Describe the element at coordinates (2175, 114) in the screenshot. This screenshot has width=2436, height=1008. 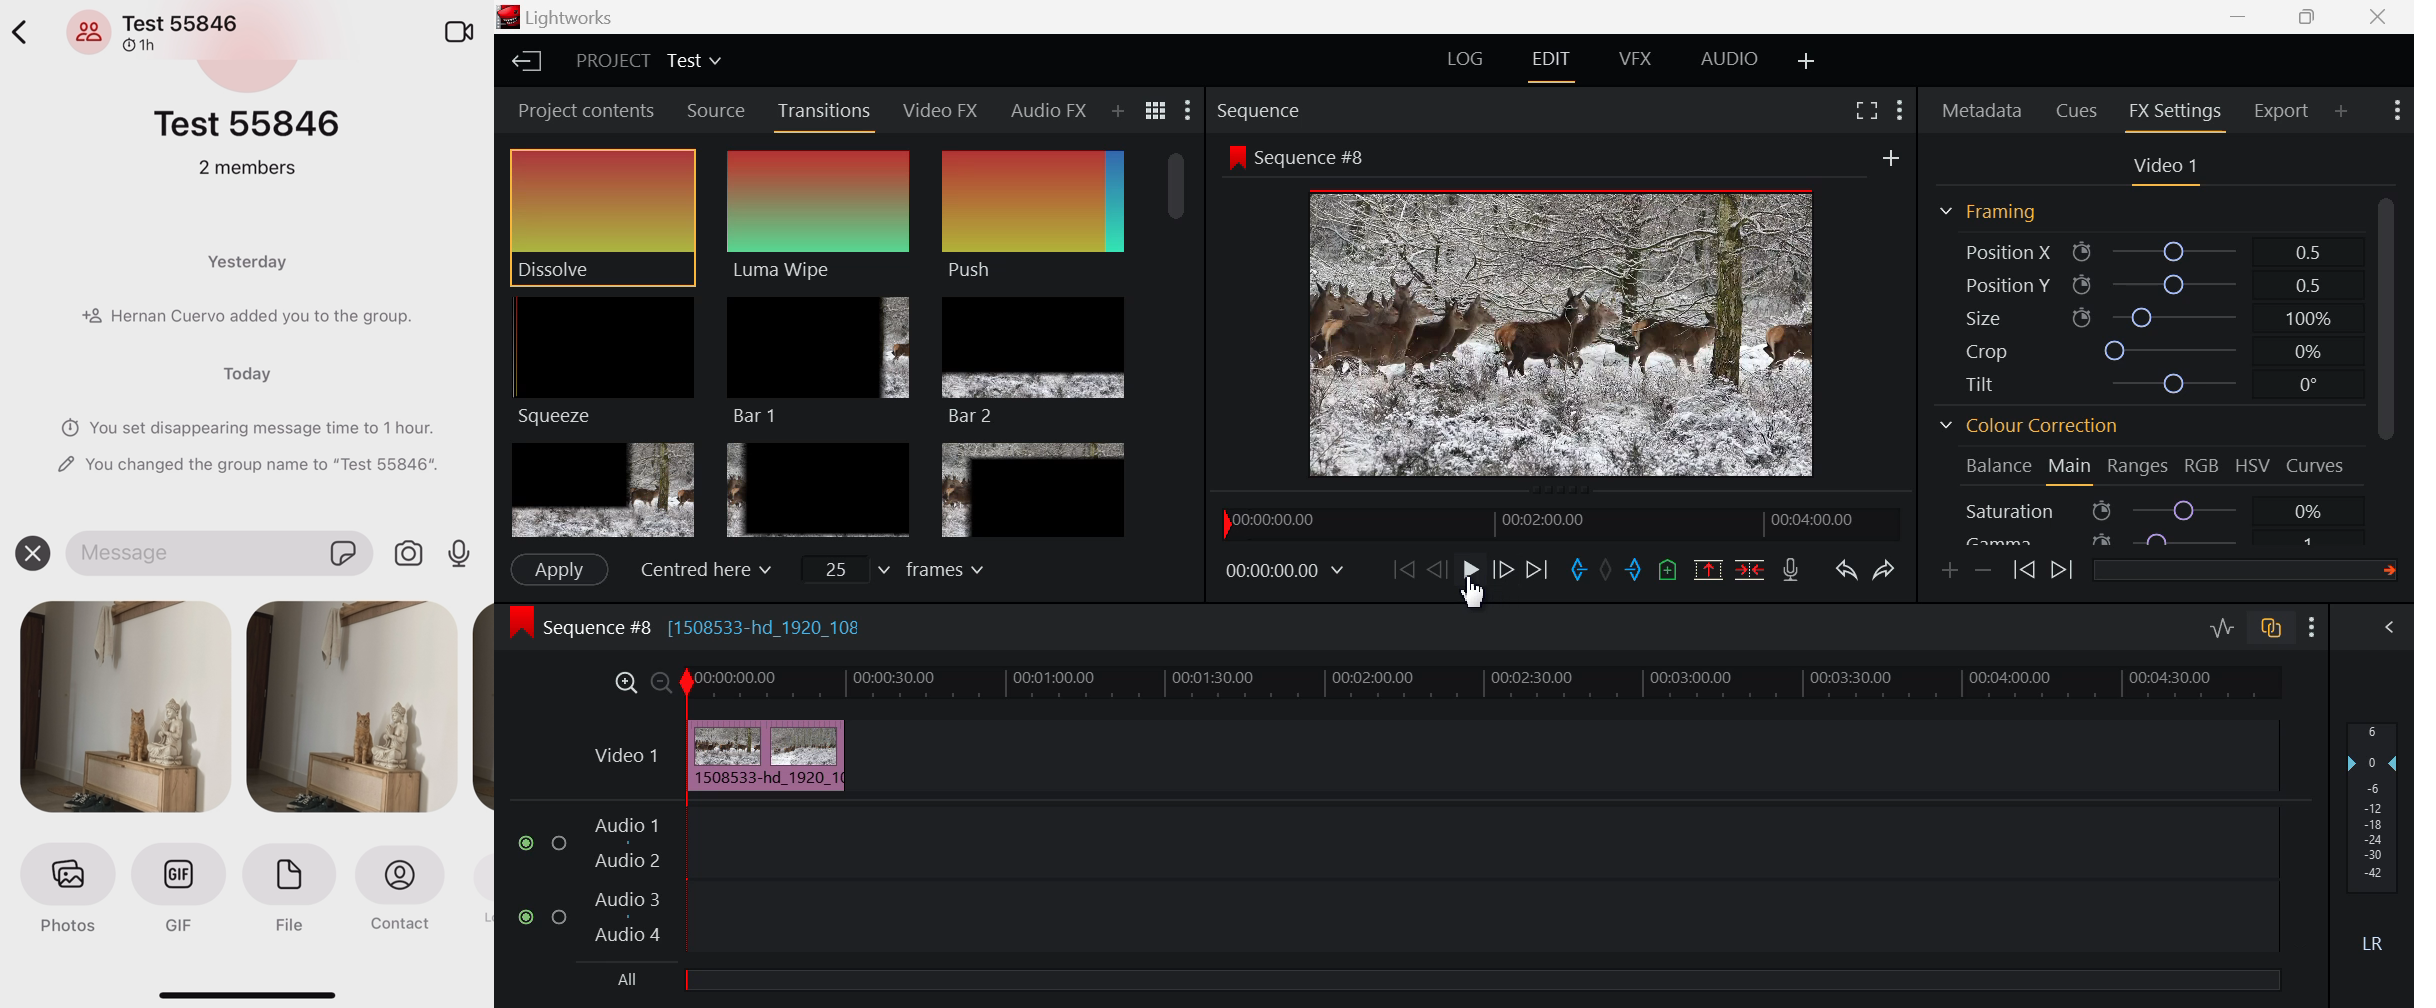
I see `FX Settings Open` at that location.